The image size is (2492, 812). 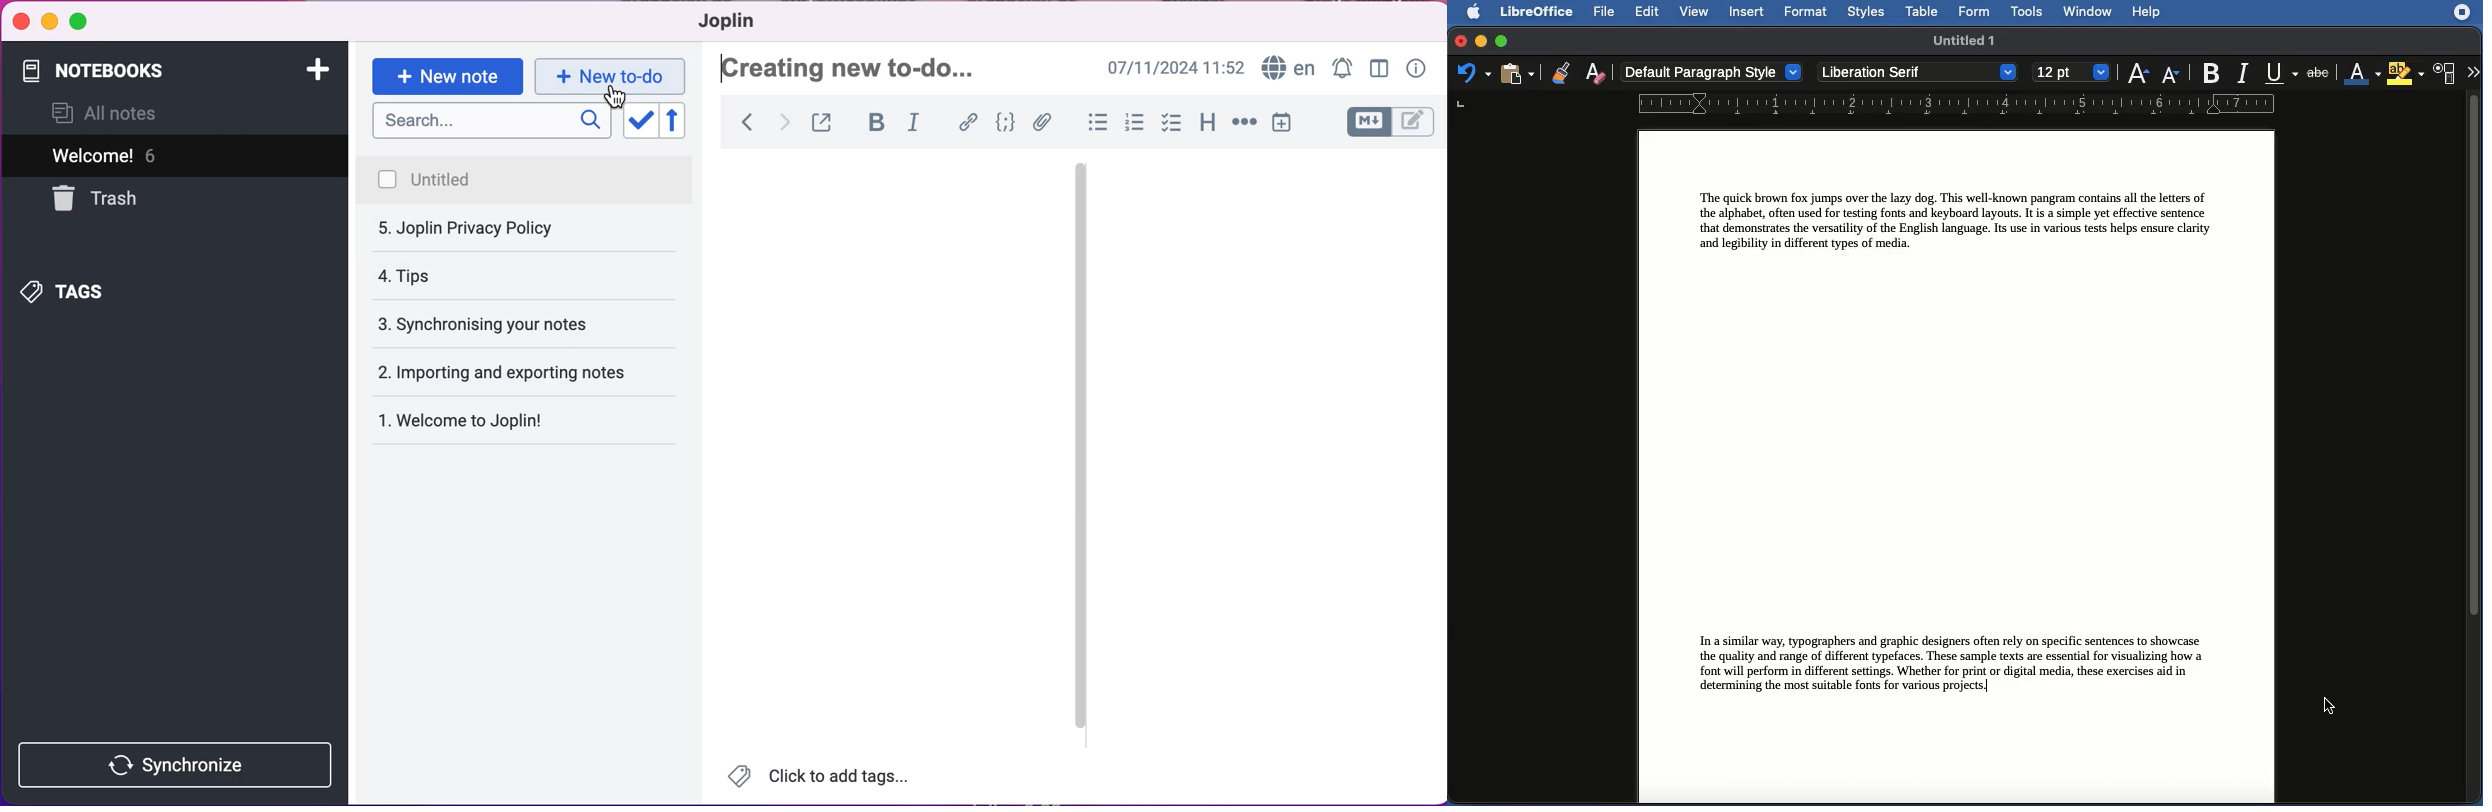 I want to click on Font size decrease, so click(x=2173, y=75).